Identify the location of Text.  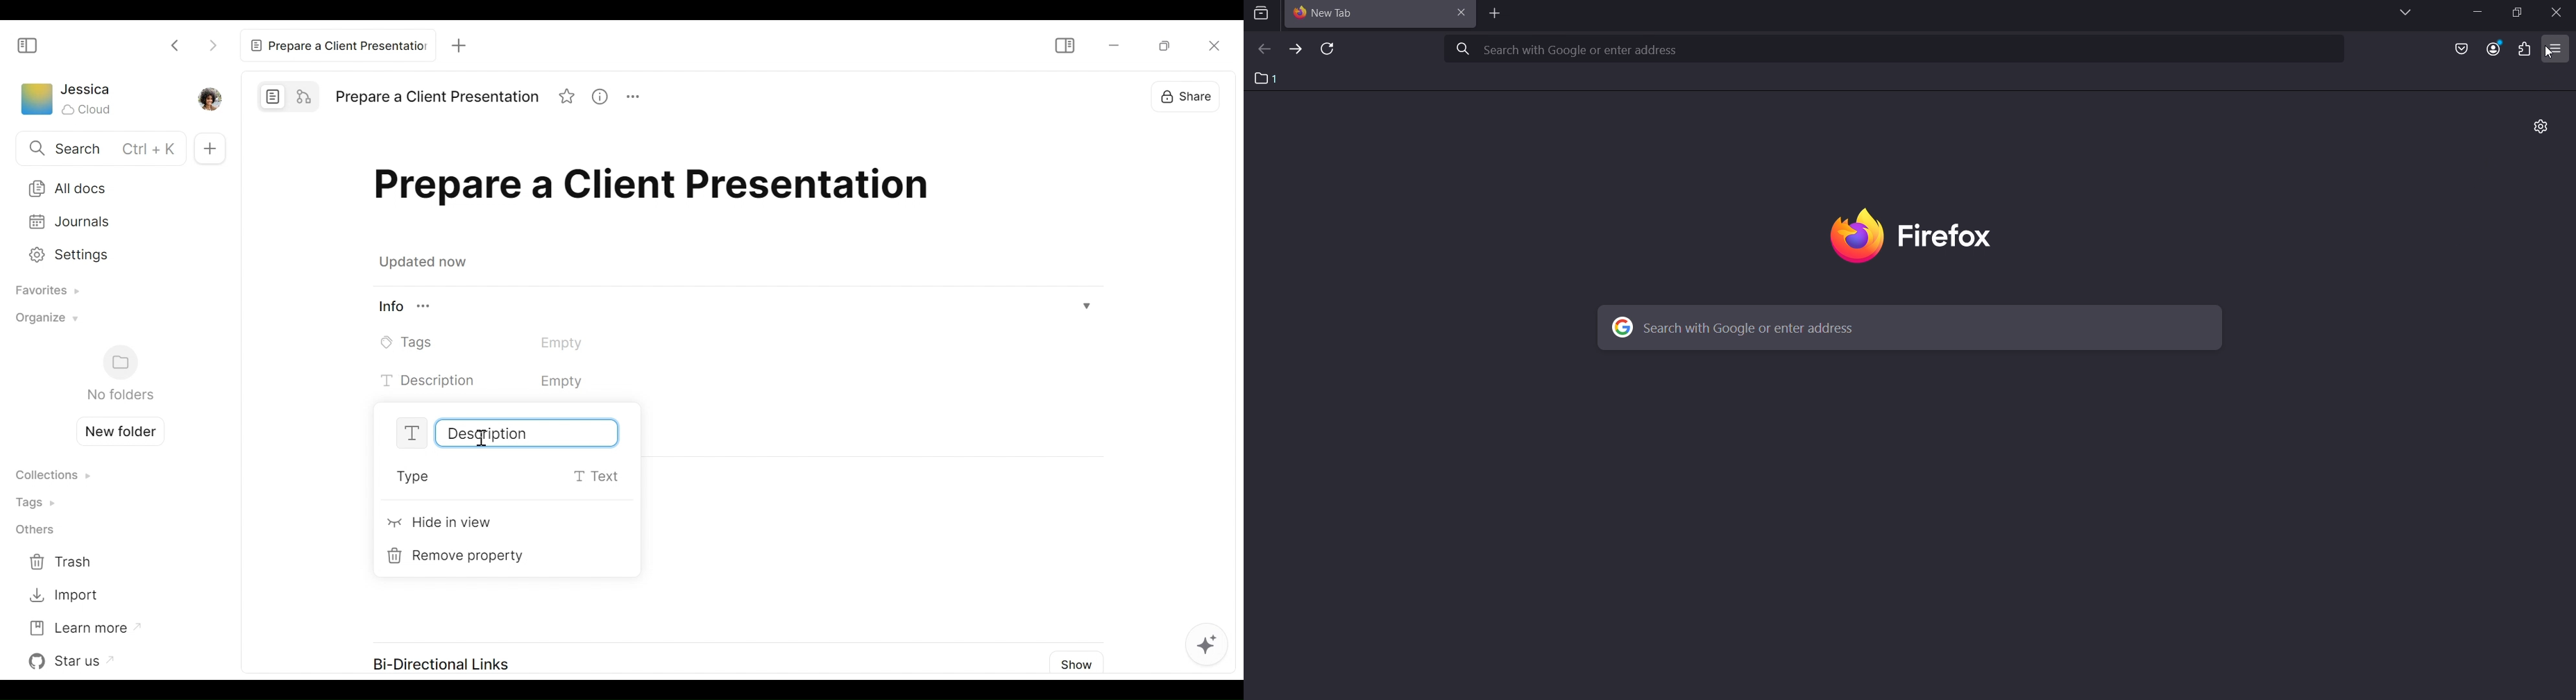
(504, 432).